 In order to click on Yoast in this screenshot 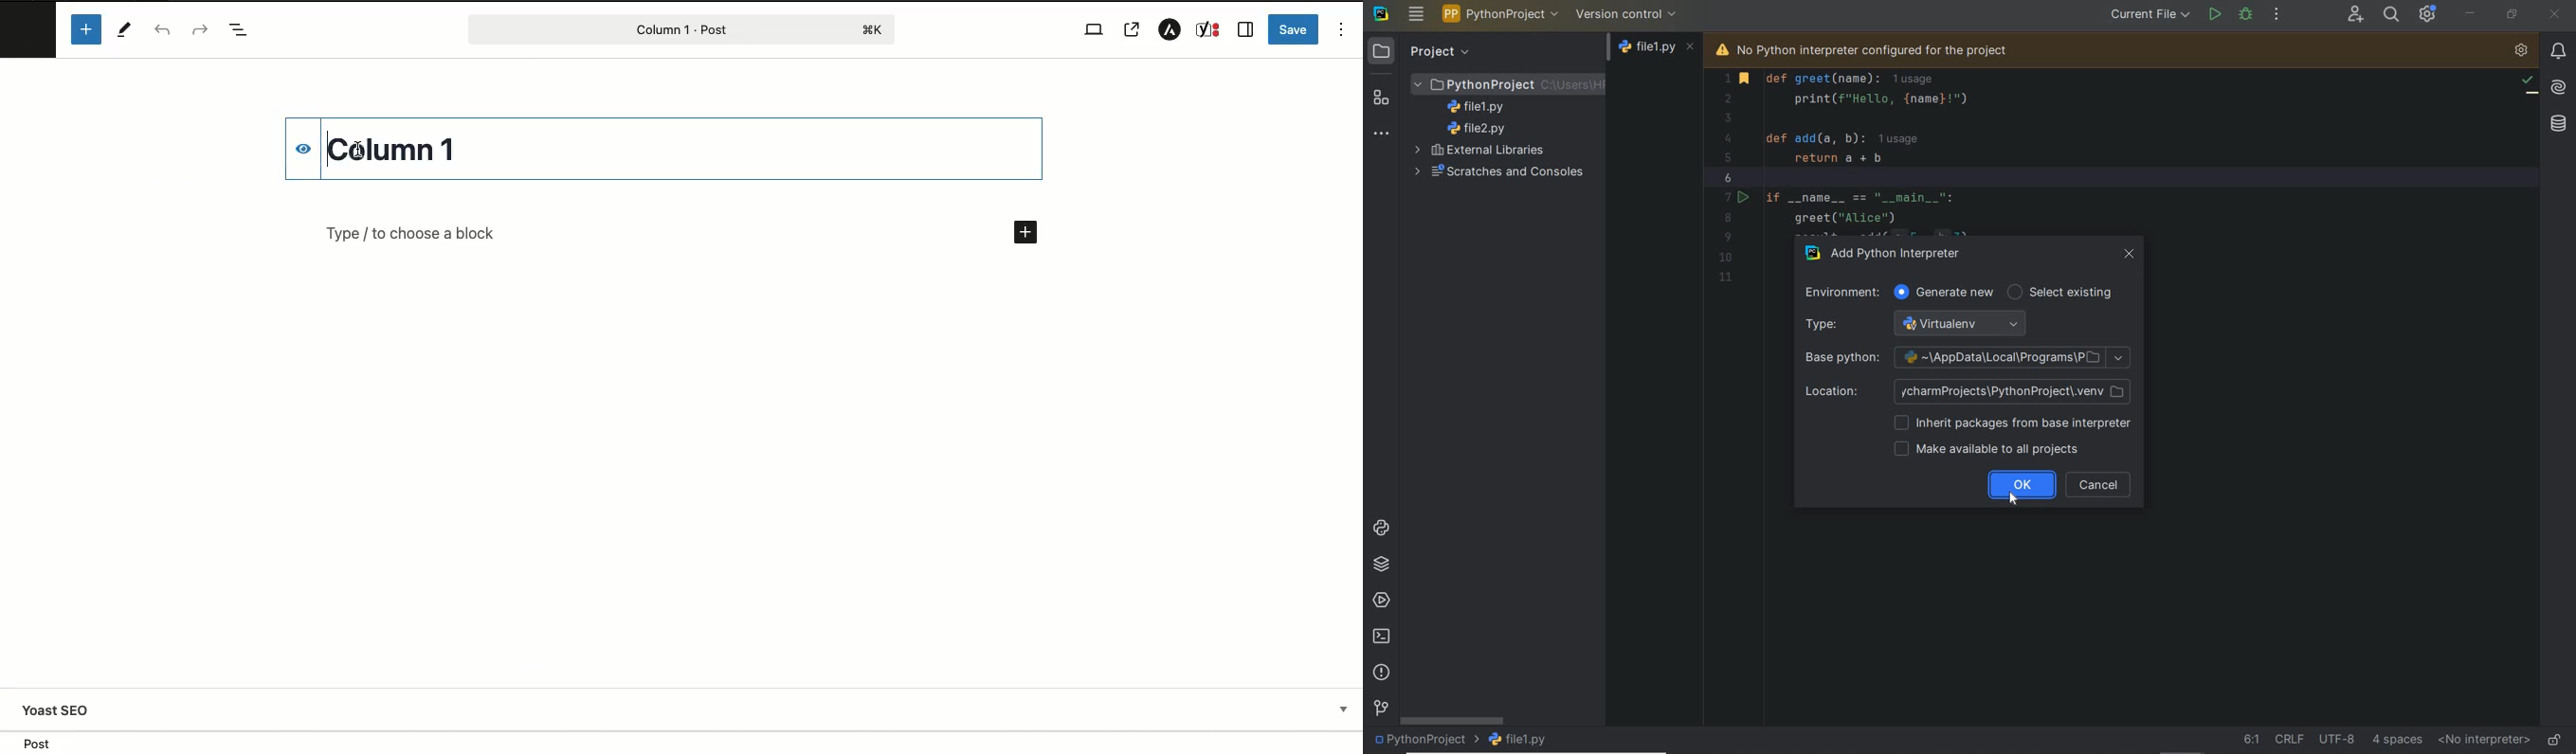, I will do `click(1209, 30)`.